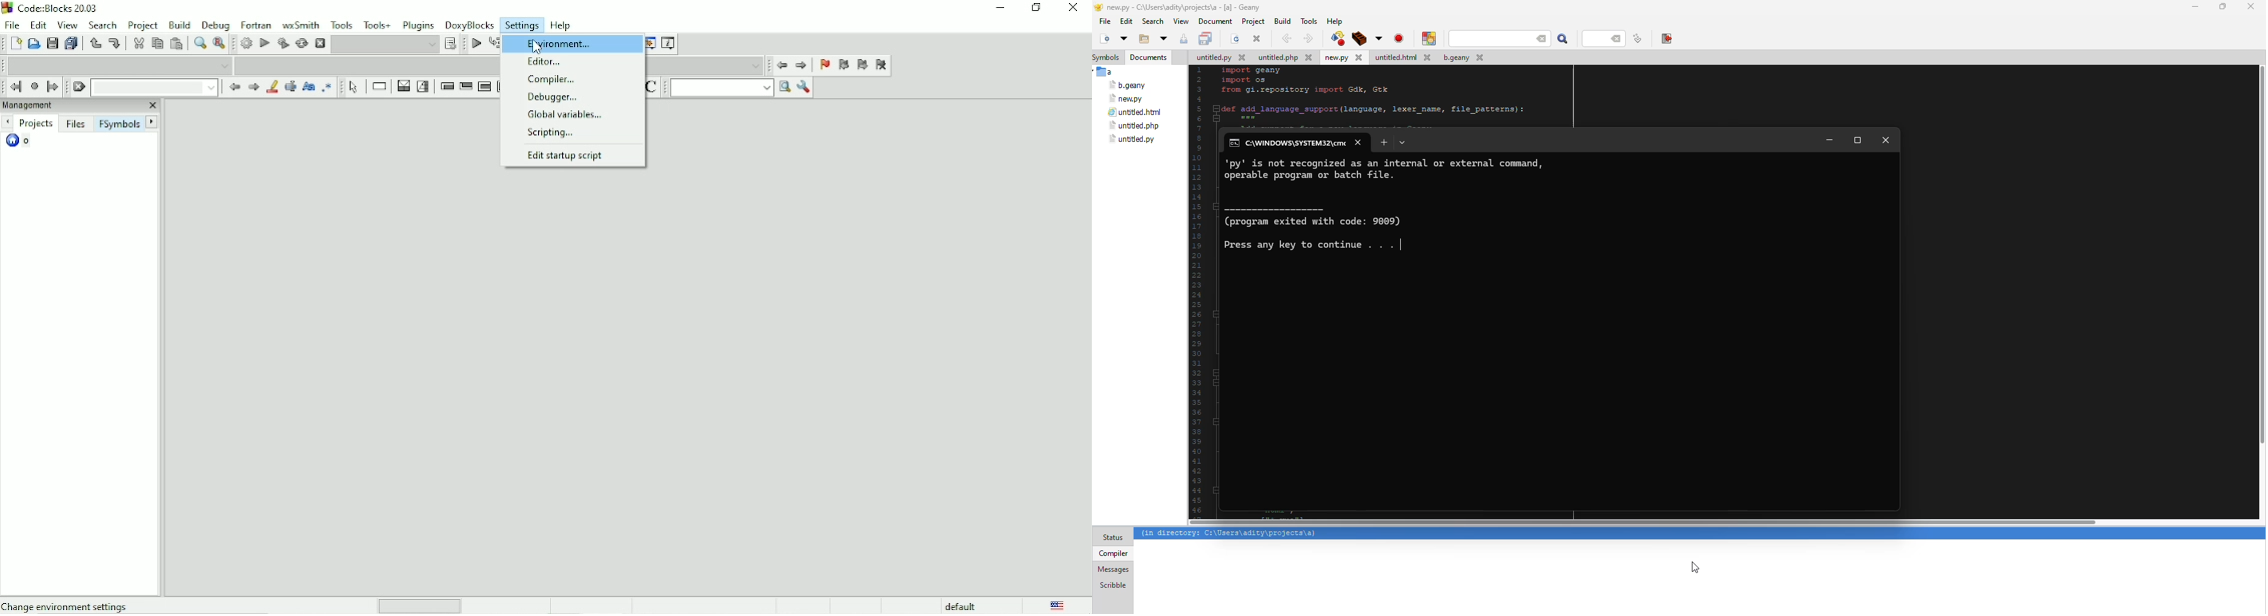 This screenshot has height=616, width=2268. I want to click on file, so click(1401, 57).